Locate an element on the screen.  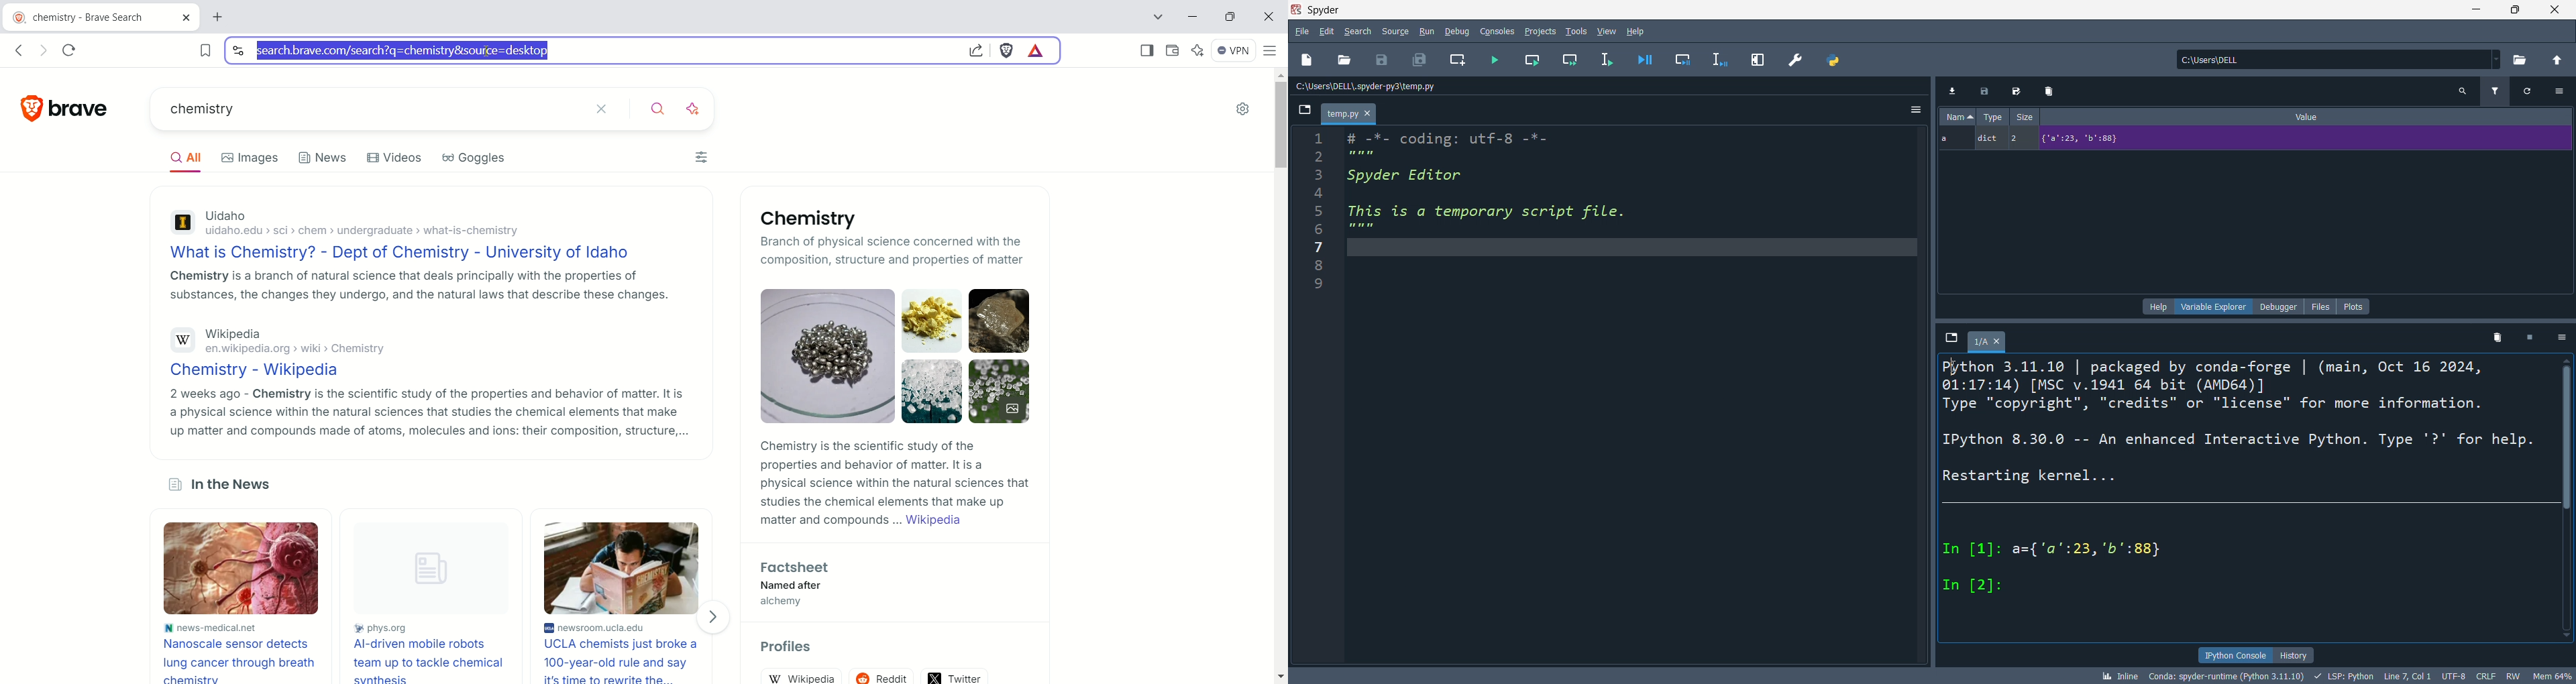
consoles is located at coordinates (1501, 31).